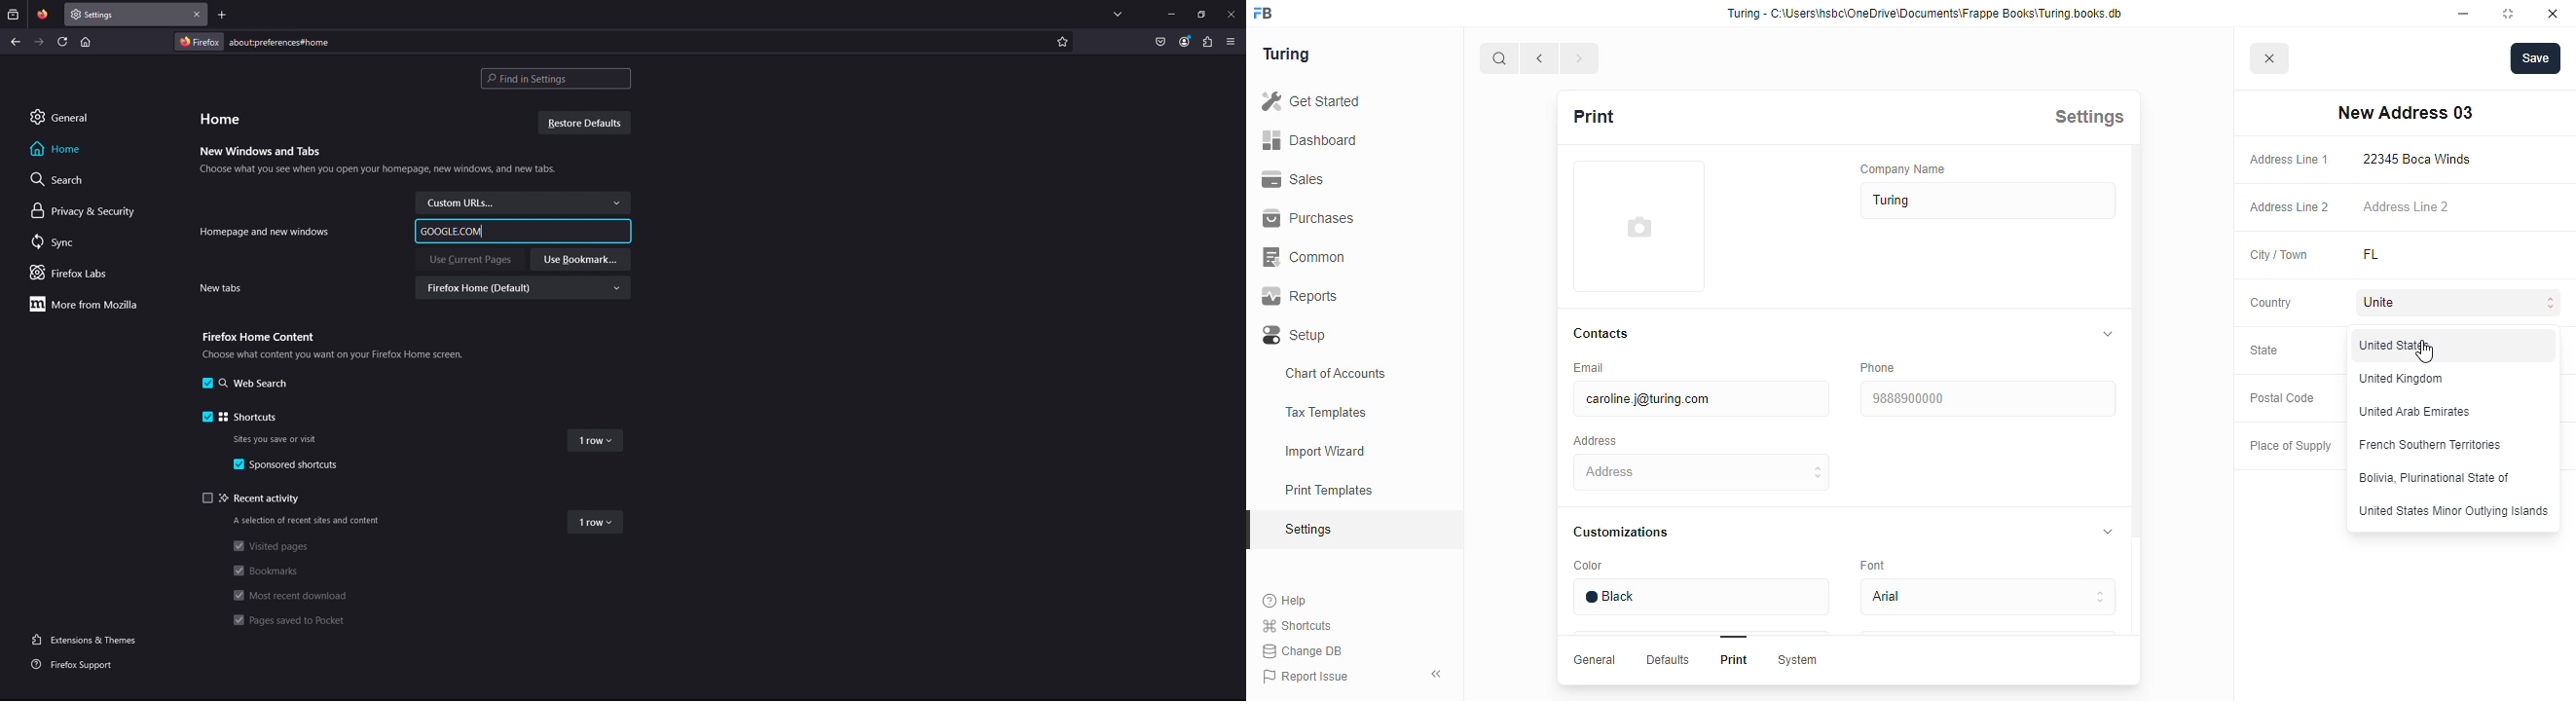 Image resolution: width=2576 pixels, height=728 pixels. What do you see at coordinates (127, 14) in the screenshot?
I see `New Tab` at bounding box center [127, 14].